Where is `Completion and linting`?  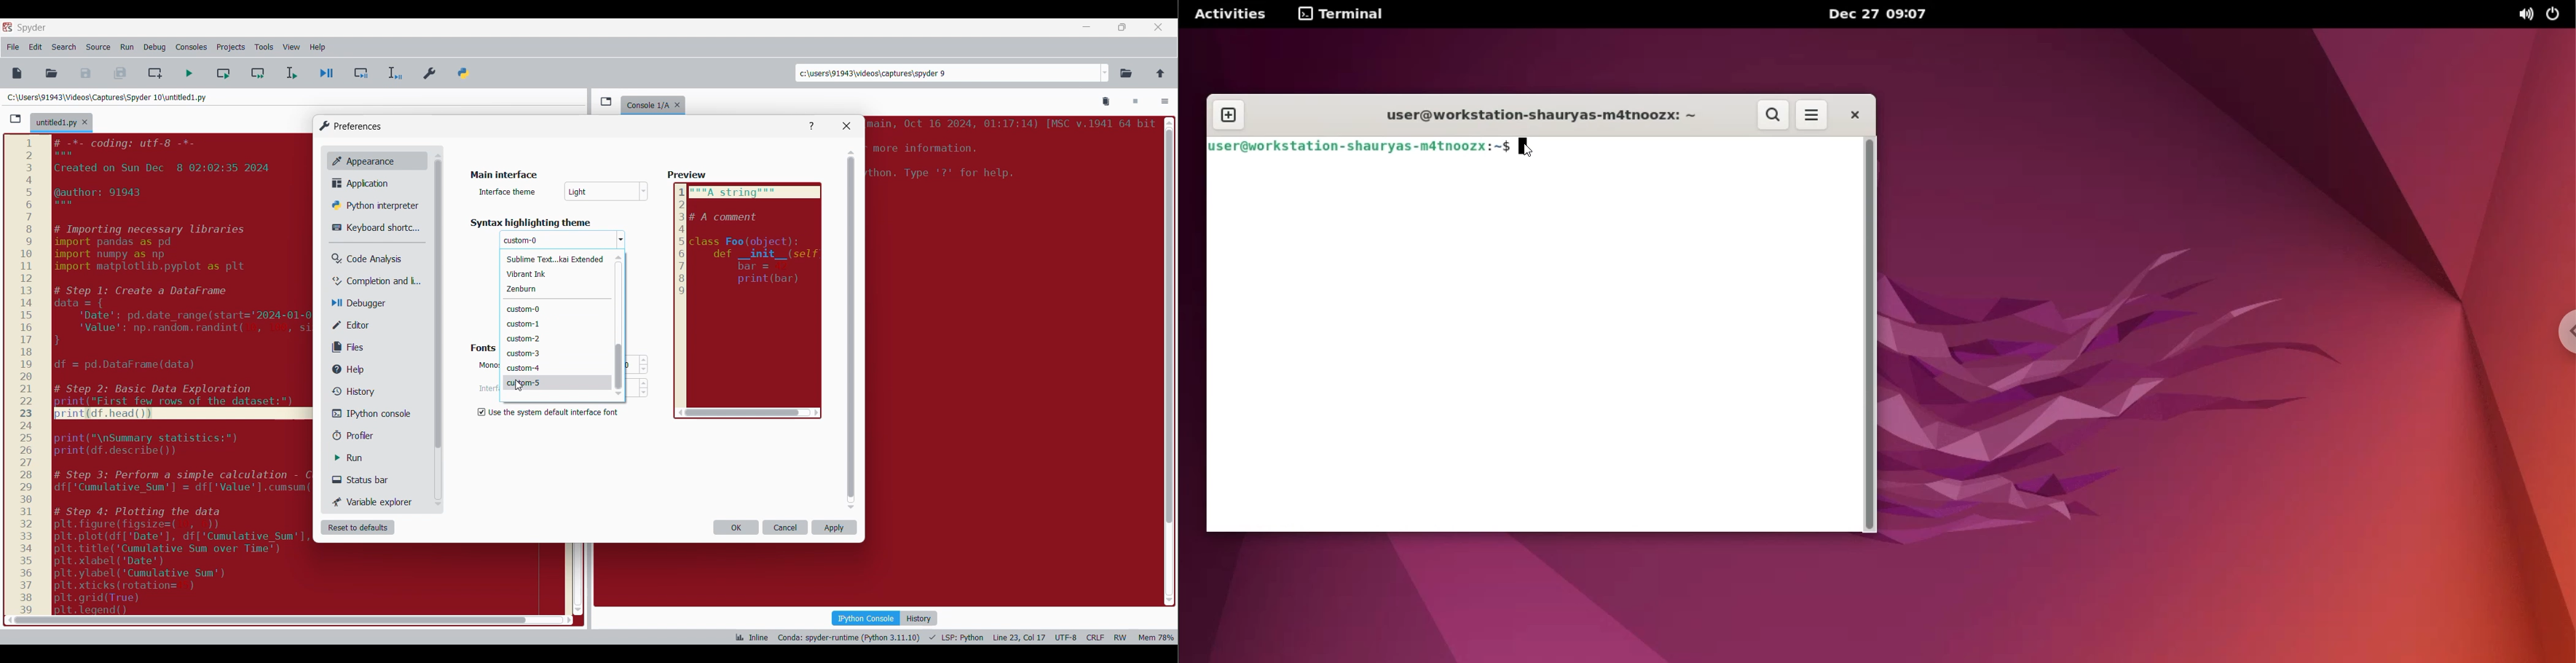
Completion and linting is located at coordinates (369, 281).